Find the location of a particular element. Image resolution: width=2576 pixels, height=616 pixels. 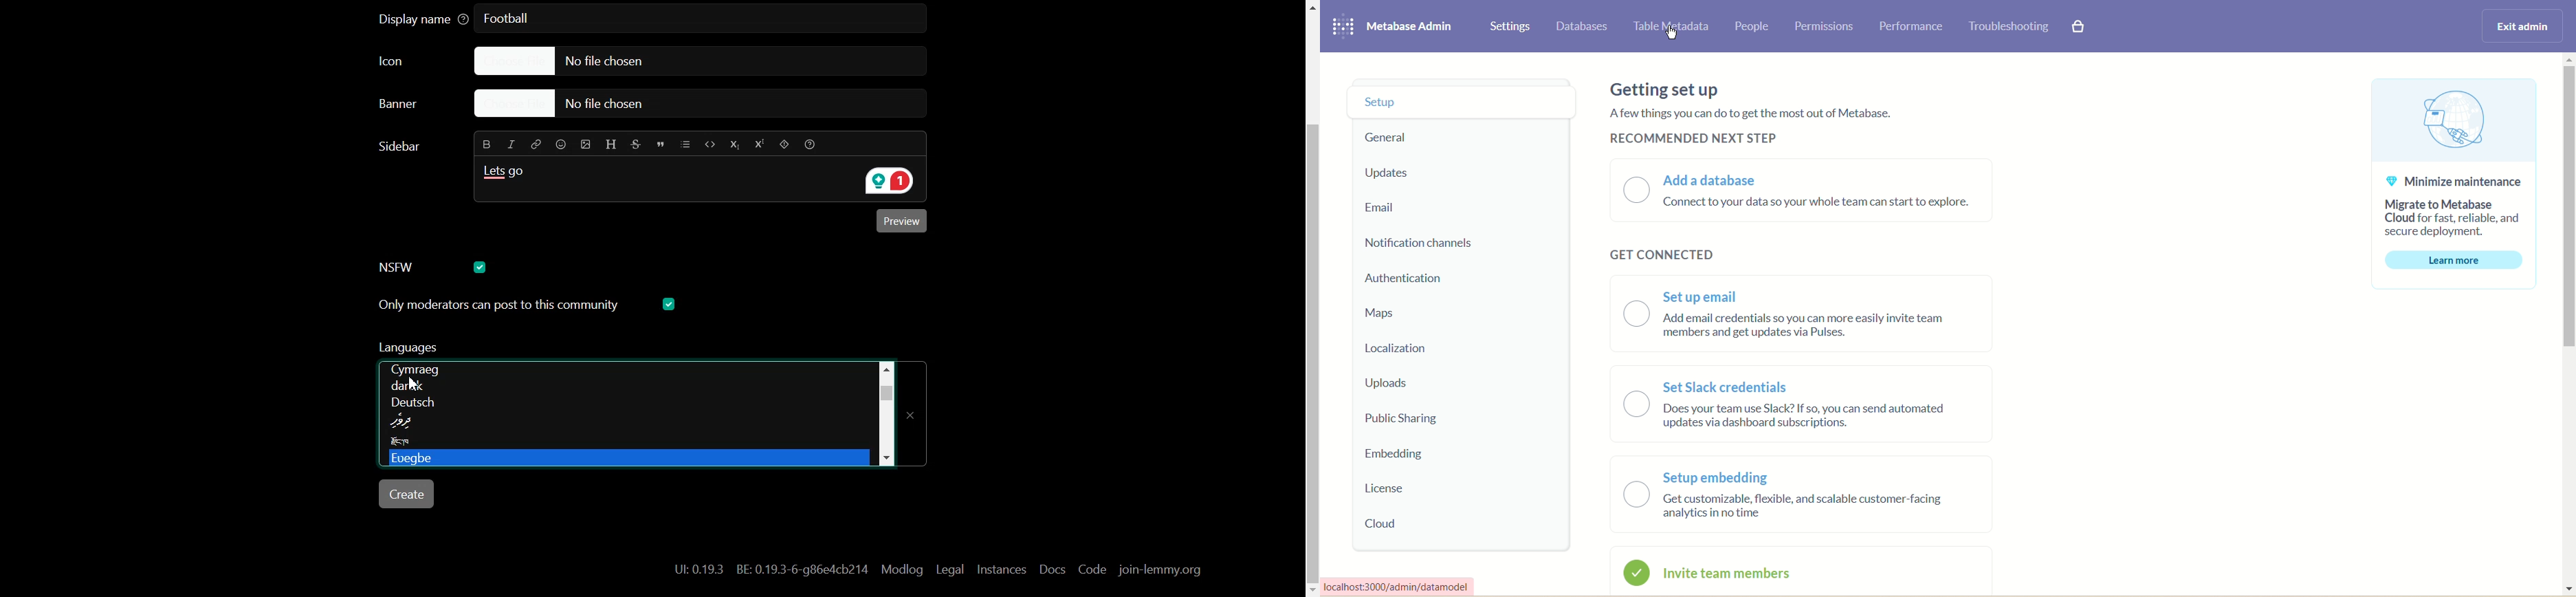

Italic is located at coordinates (512, 143).